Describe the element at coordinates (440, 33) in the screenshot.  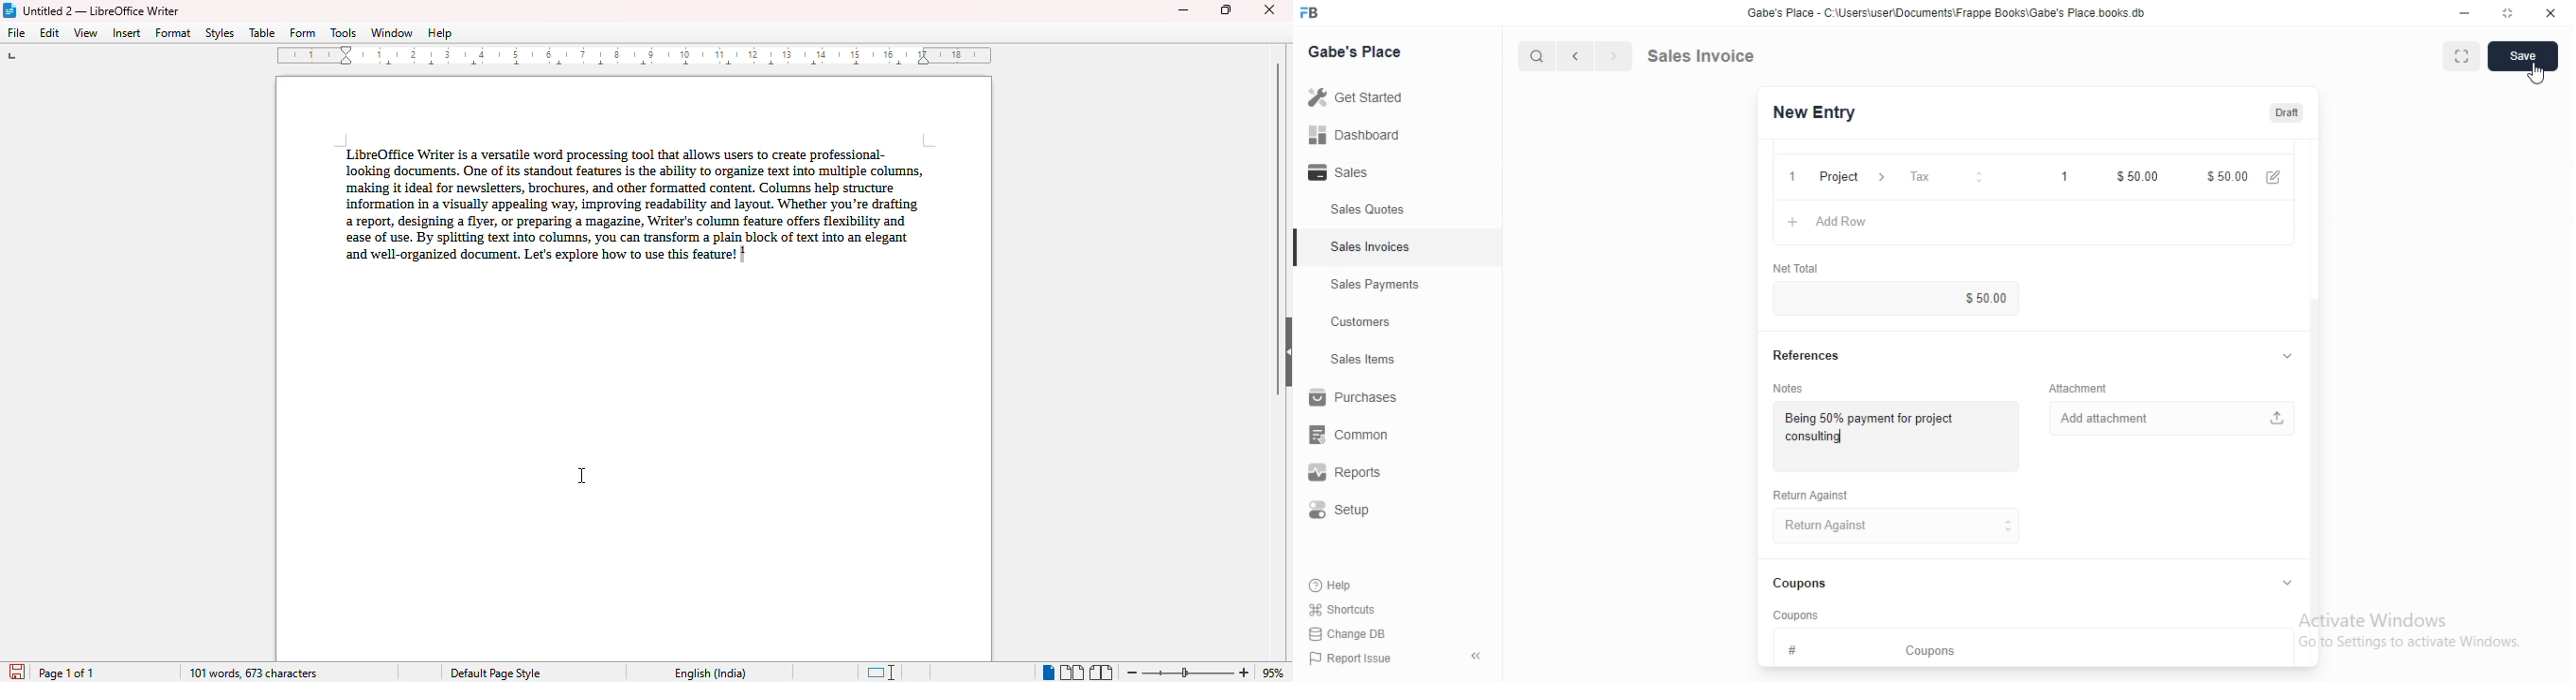
I see `help` at that location.